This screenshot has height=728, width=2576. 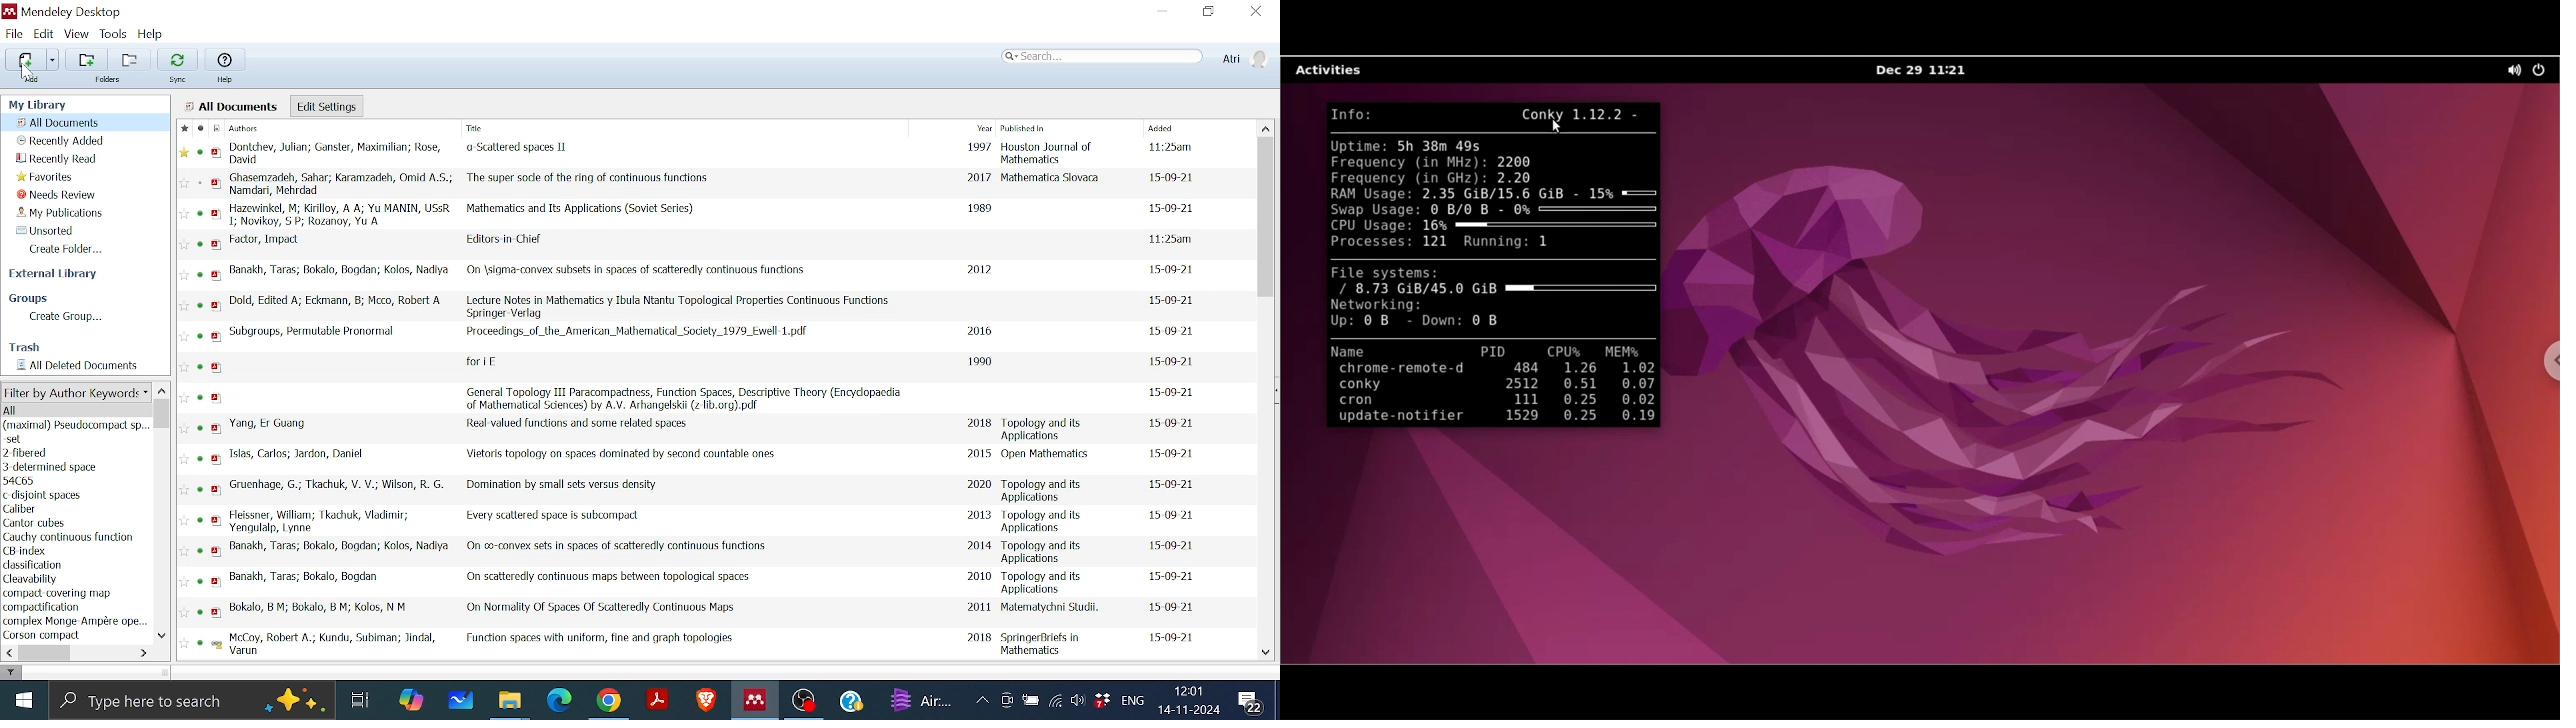 I want to click on favourite, so click(x=182, y=184).